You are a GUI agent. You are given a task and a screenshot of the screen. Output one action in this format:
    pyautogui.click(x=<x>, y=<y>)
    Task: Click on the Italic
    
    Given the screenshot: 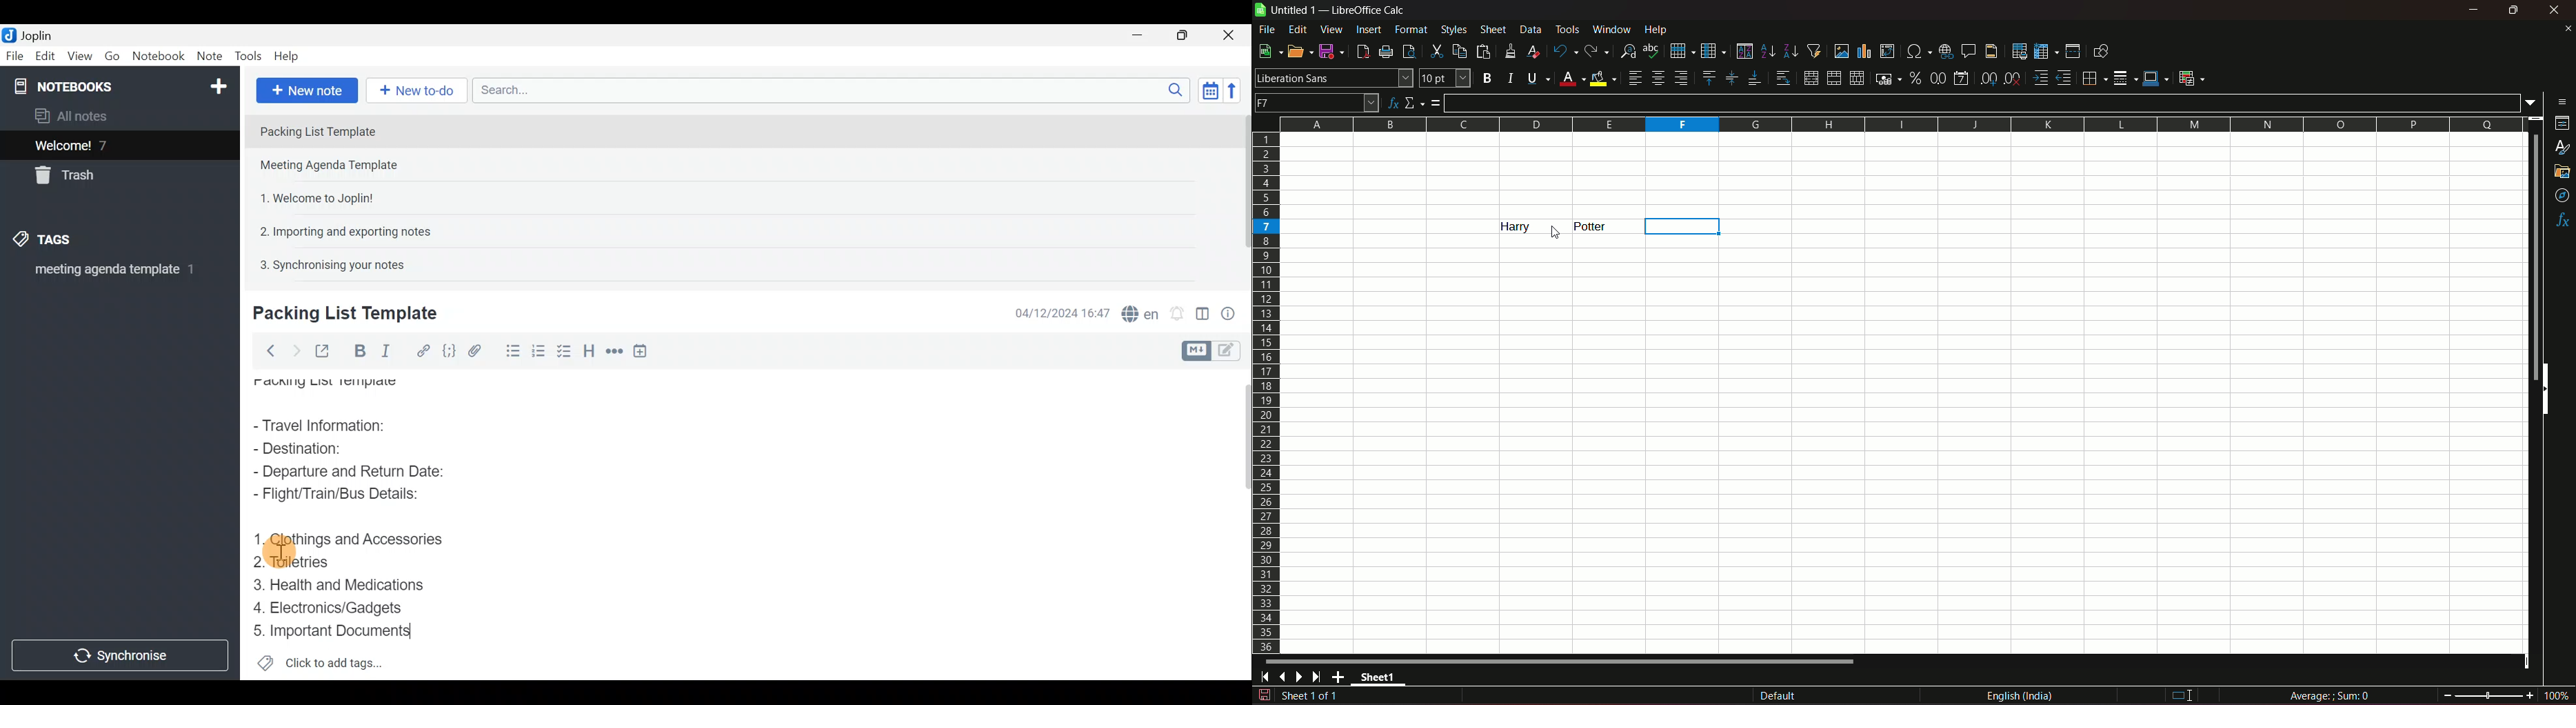 What is the action you would take?
    pyautogui.click(x=391, y=351)
    